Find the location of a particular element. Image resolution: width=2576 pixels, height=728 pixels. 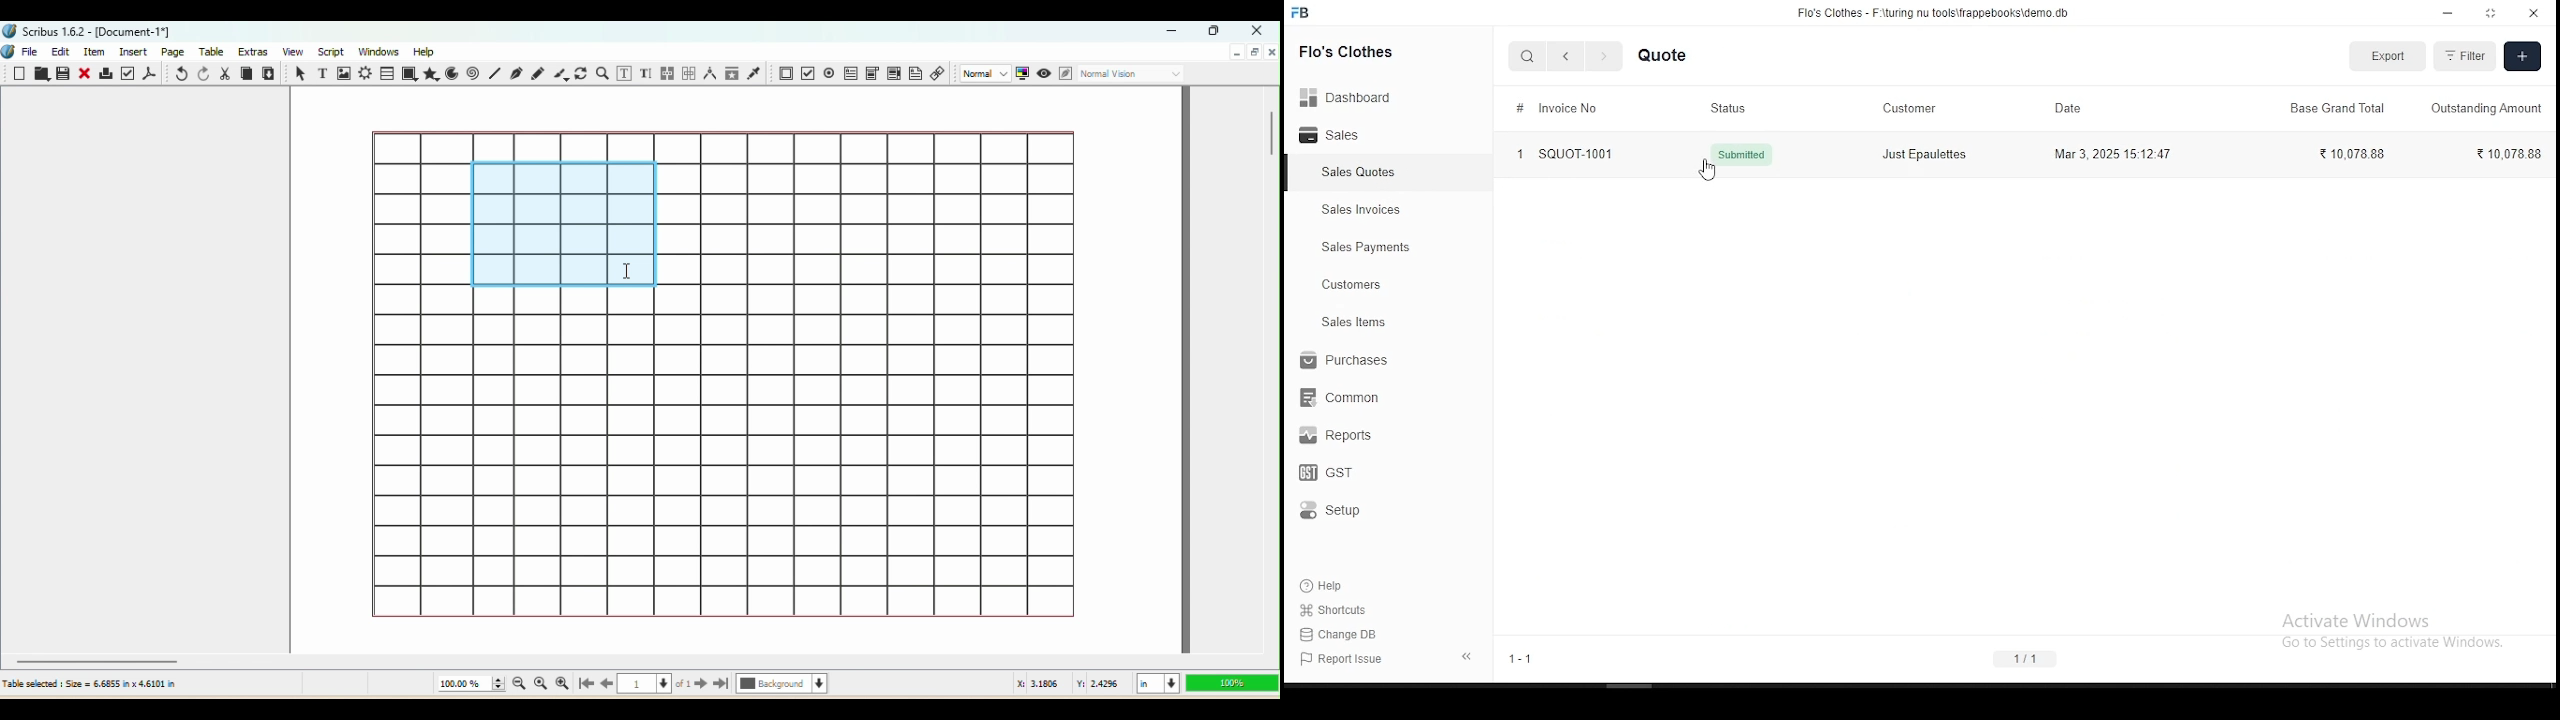

Text Annotation is located at coordinates (915, 76).